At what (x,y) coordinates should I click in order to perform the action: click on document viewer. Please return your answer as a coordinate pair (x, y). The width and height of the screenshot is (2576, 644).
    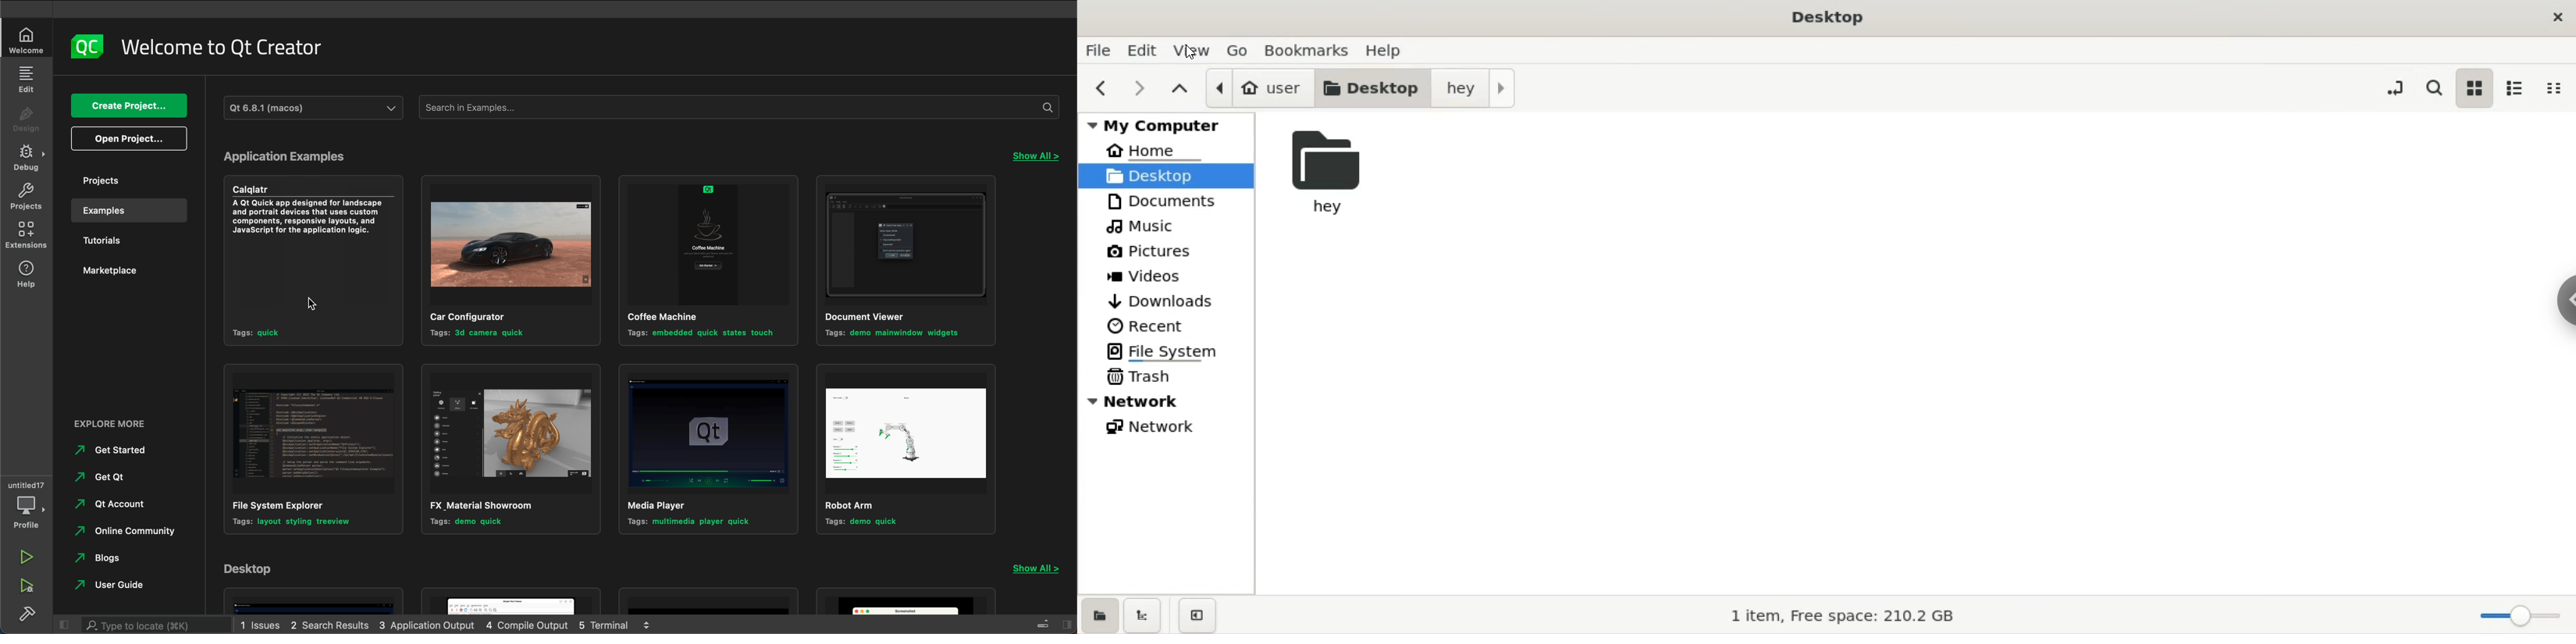
    Looking at the image, I should click on (908, 260).